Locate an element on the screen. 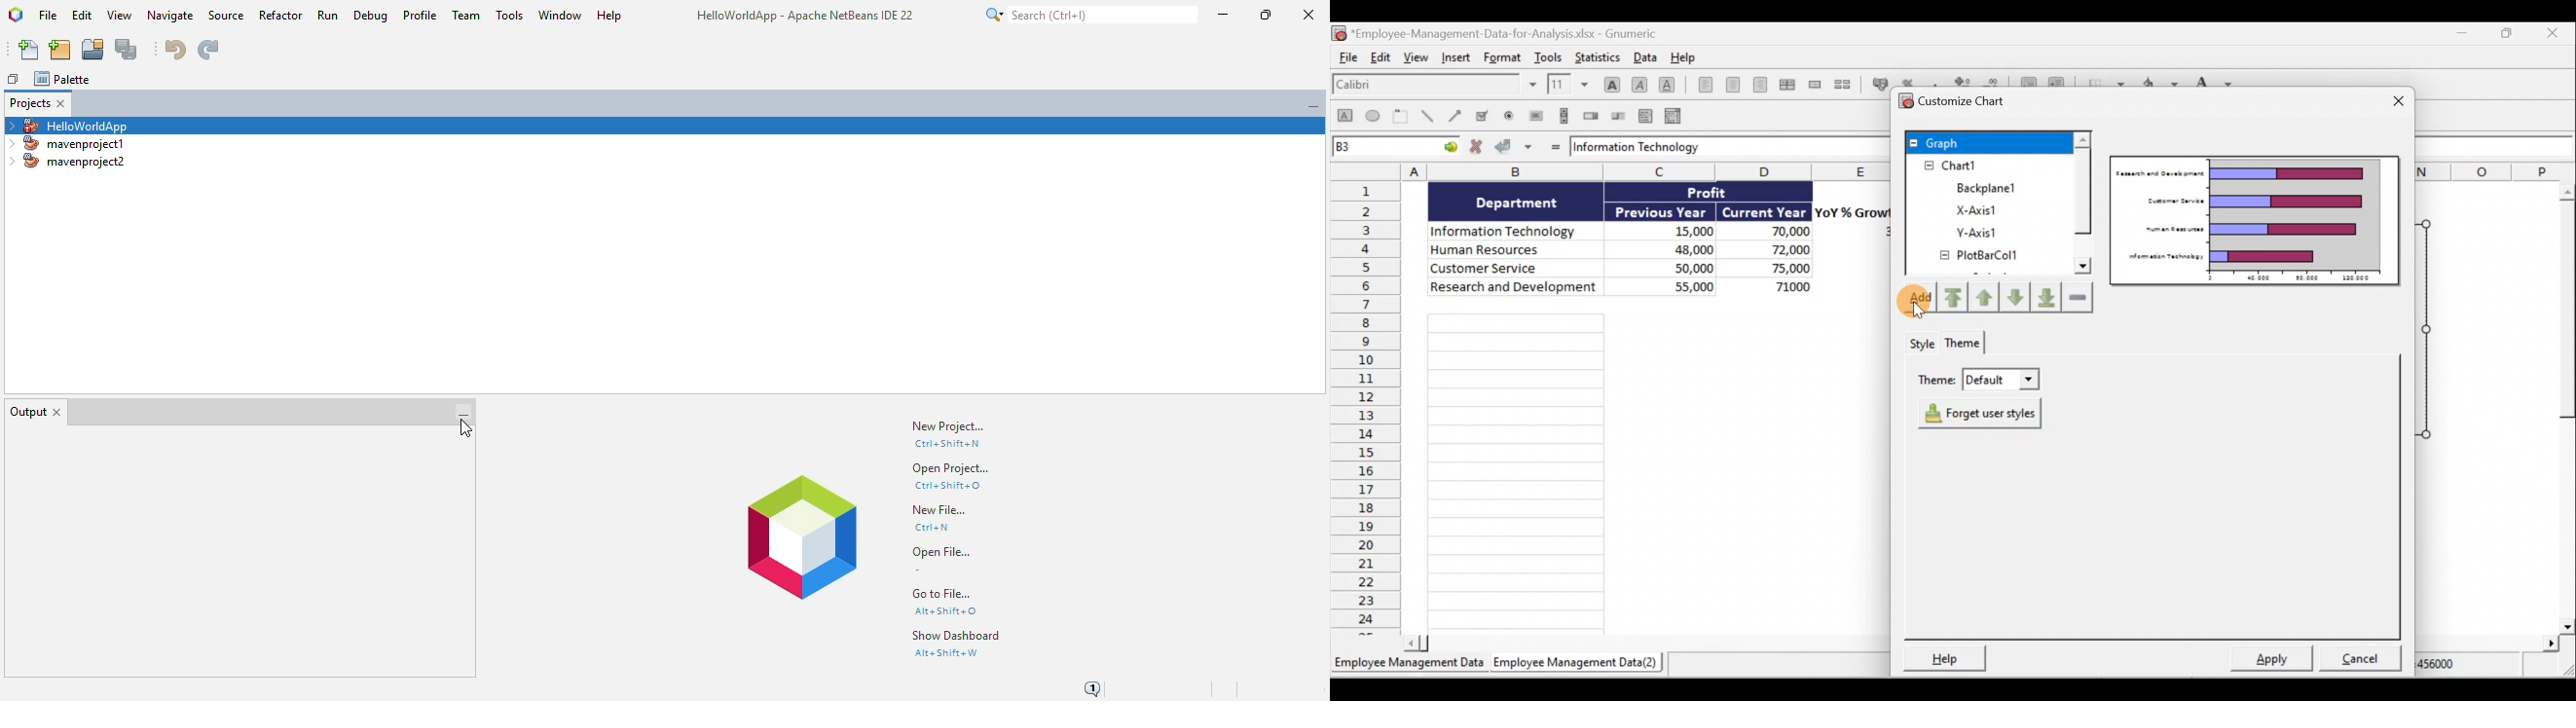 The image size is (2576, 728). 70,000 is located at coordinates (1777, 232).